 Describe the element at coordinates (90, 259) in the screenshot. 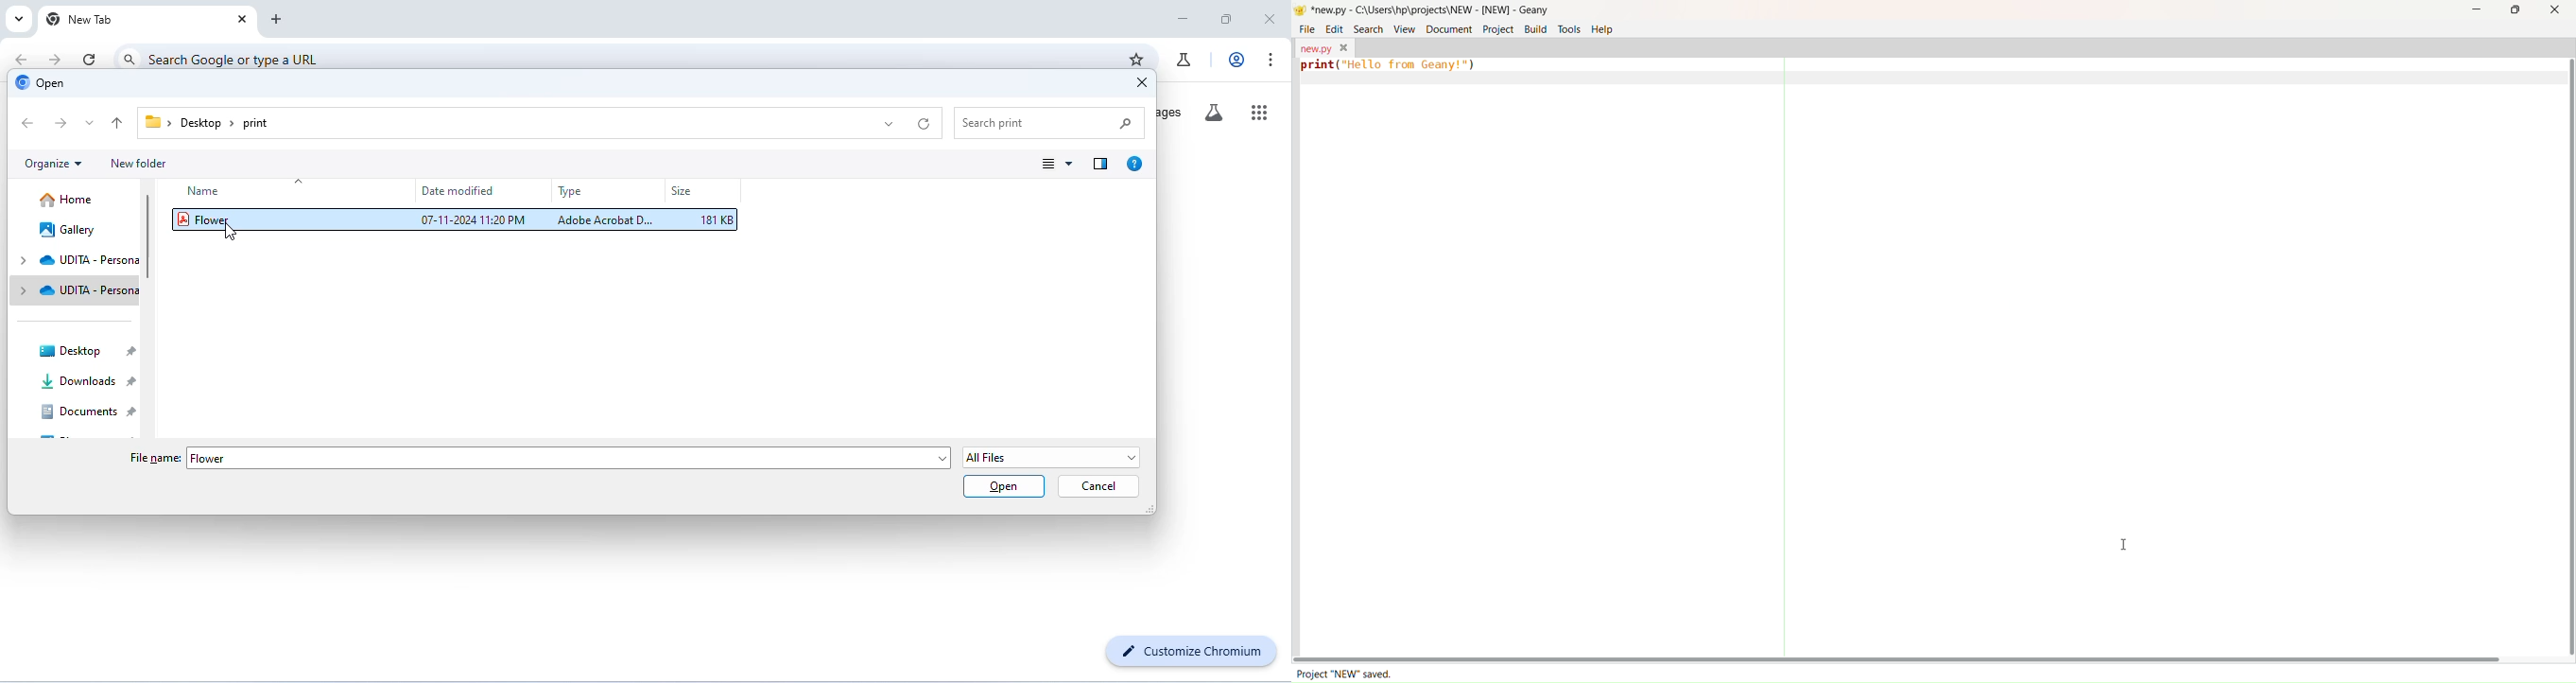

I see `udita - persona` at that location.